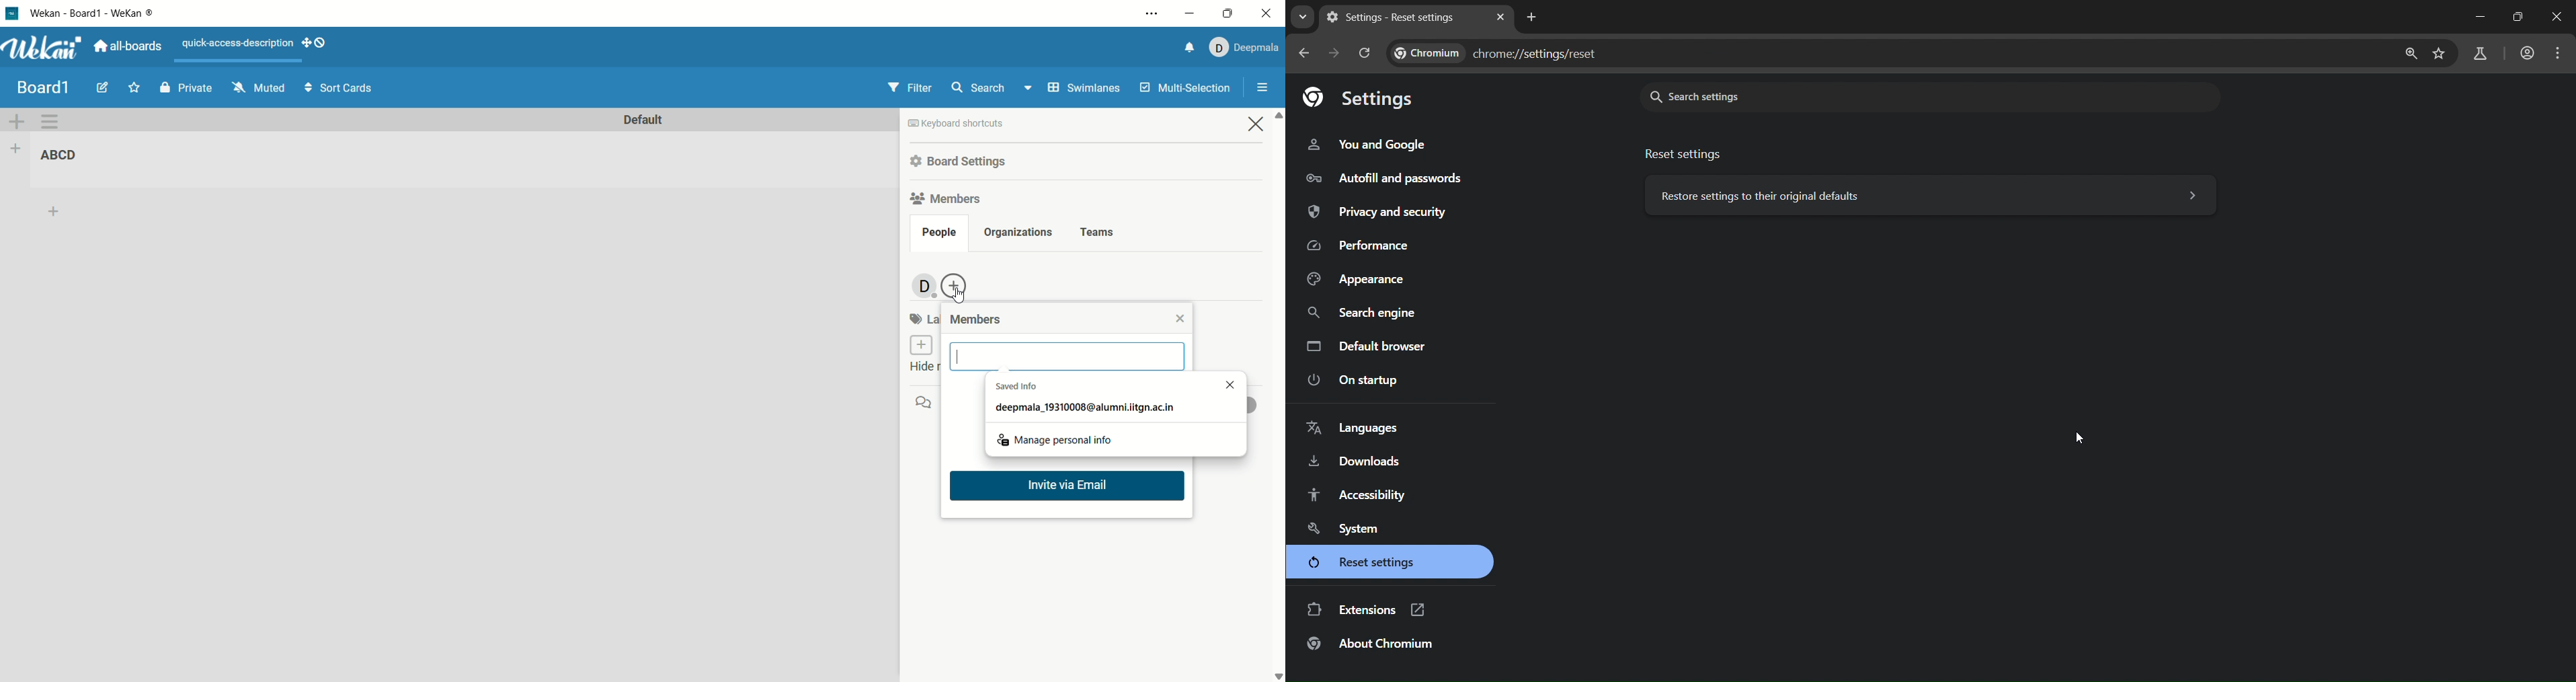 Image resolution: width=2576 pixels, height=700 pixels. Describe the element at coordinates (1821, 93) in the screenshot. I see `search settings` at that location.